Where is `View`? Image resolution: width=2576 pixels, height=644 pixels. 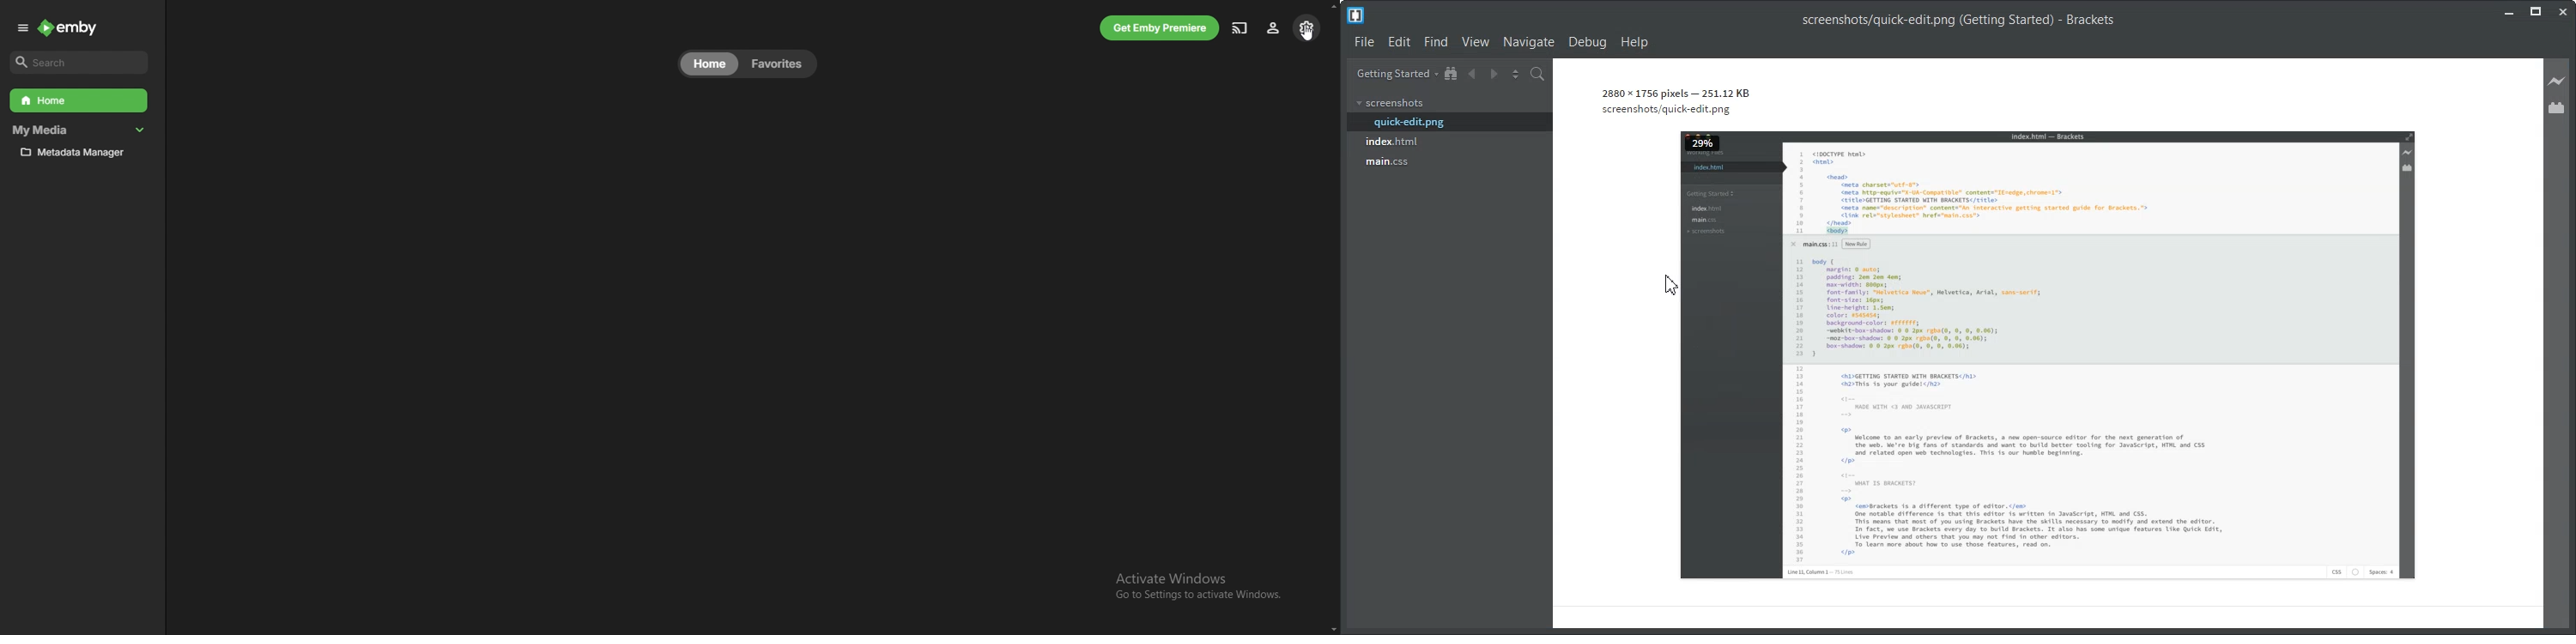
View is located at coordinates (1475, 42).